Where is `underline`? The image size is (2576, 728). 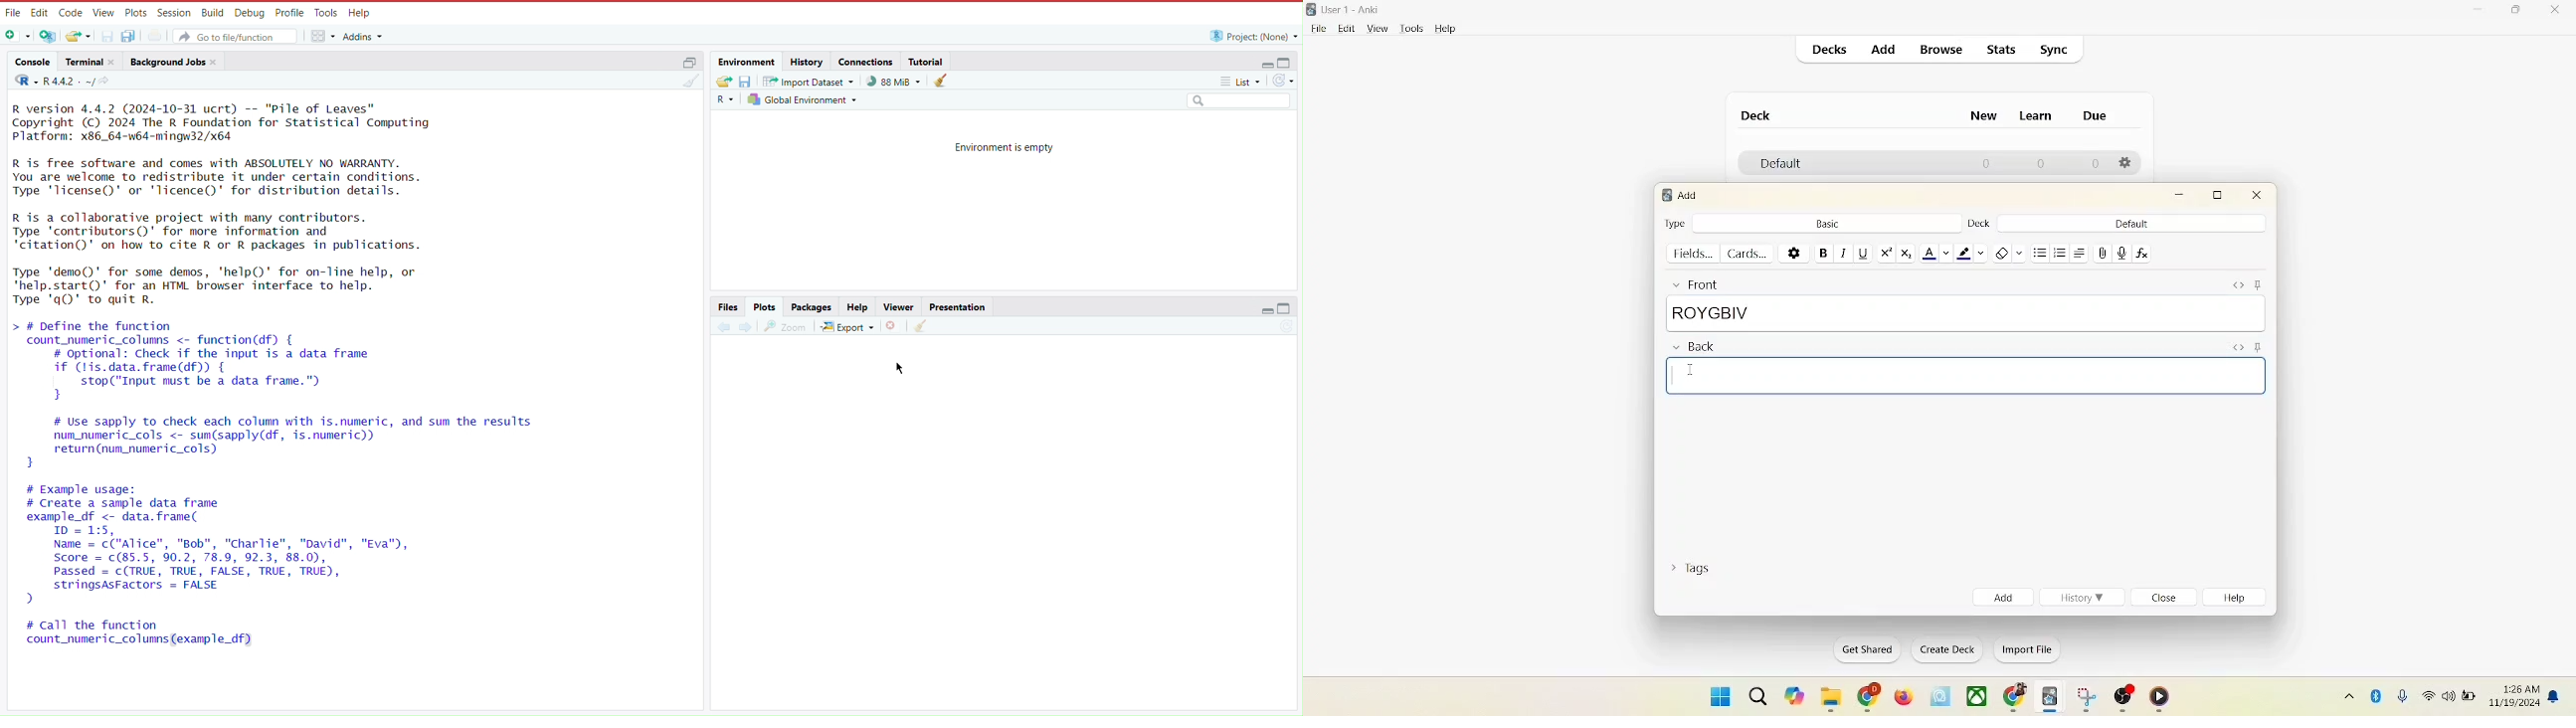
underline is located at coordinates (1862, 253).